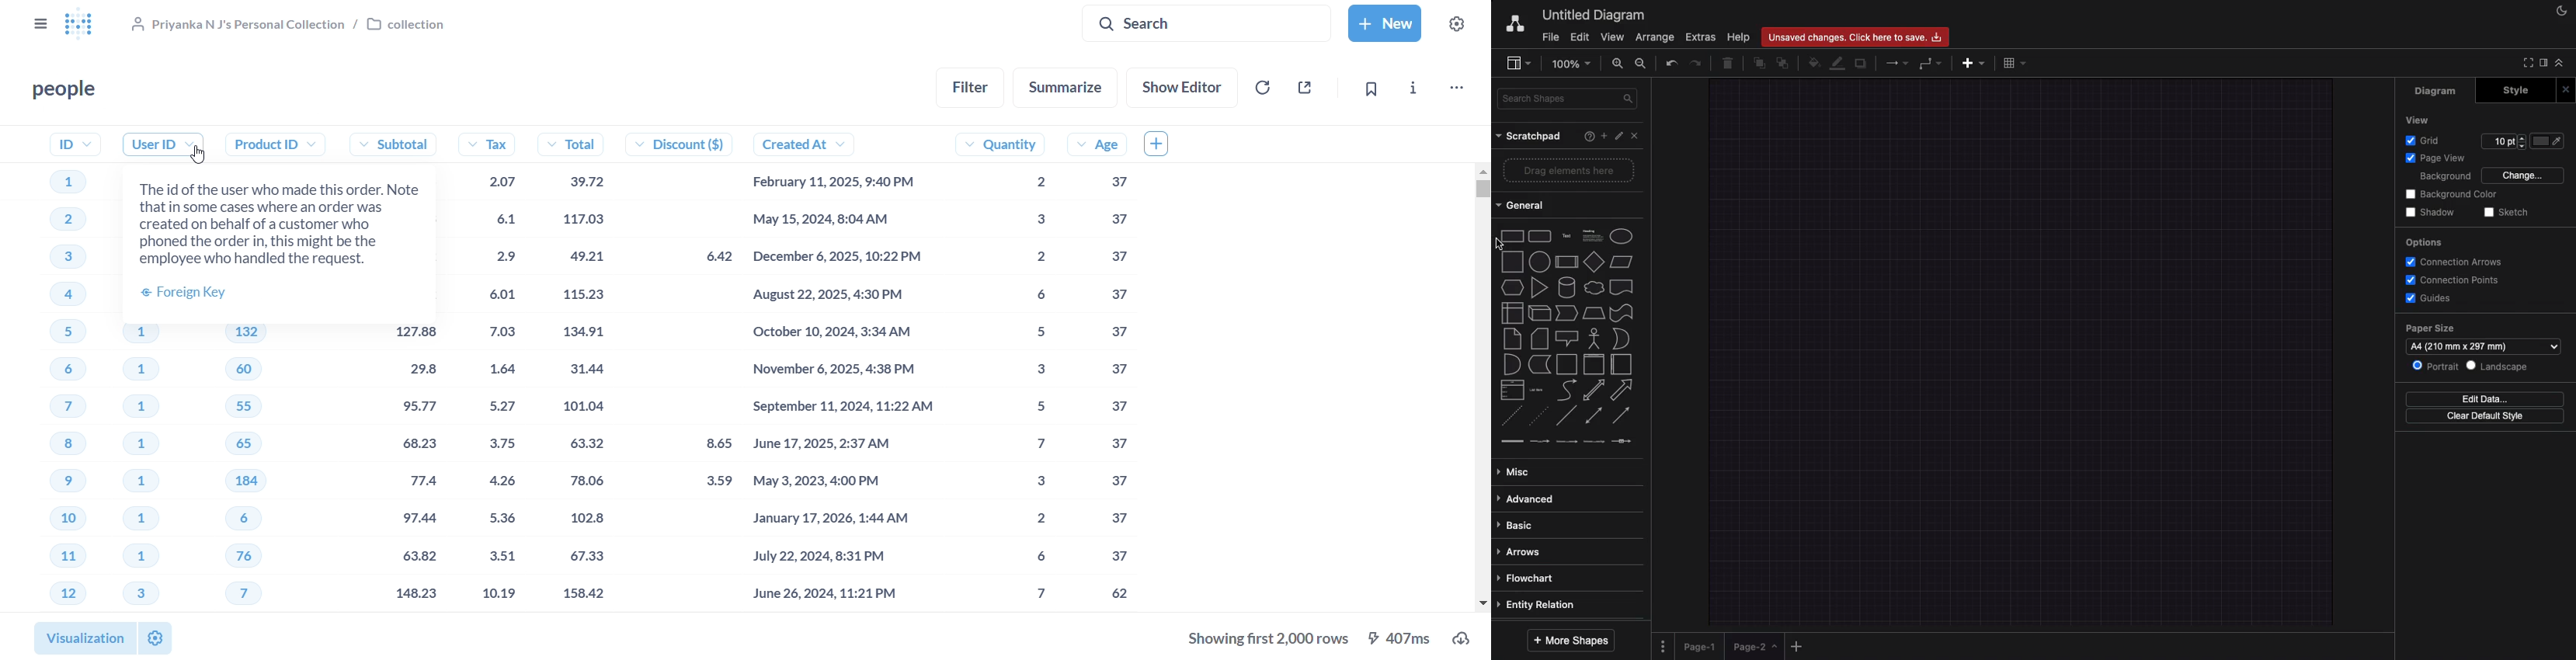 This screenshot has width=2576, height=672. I want to click on Waypoints, so click(1932, 64).